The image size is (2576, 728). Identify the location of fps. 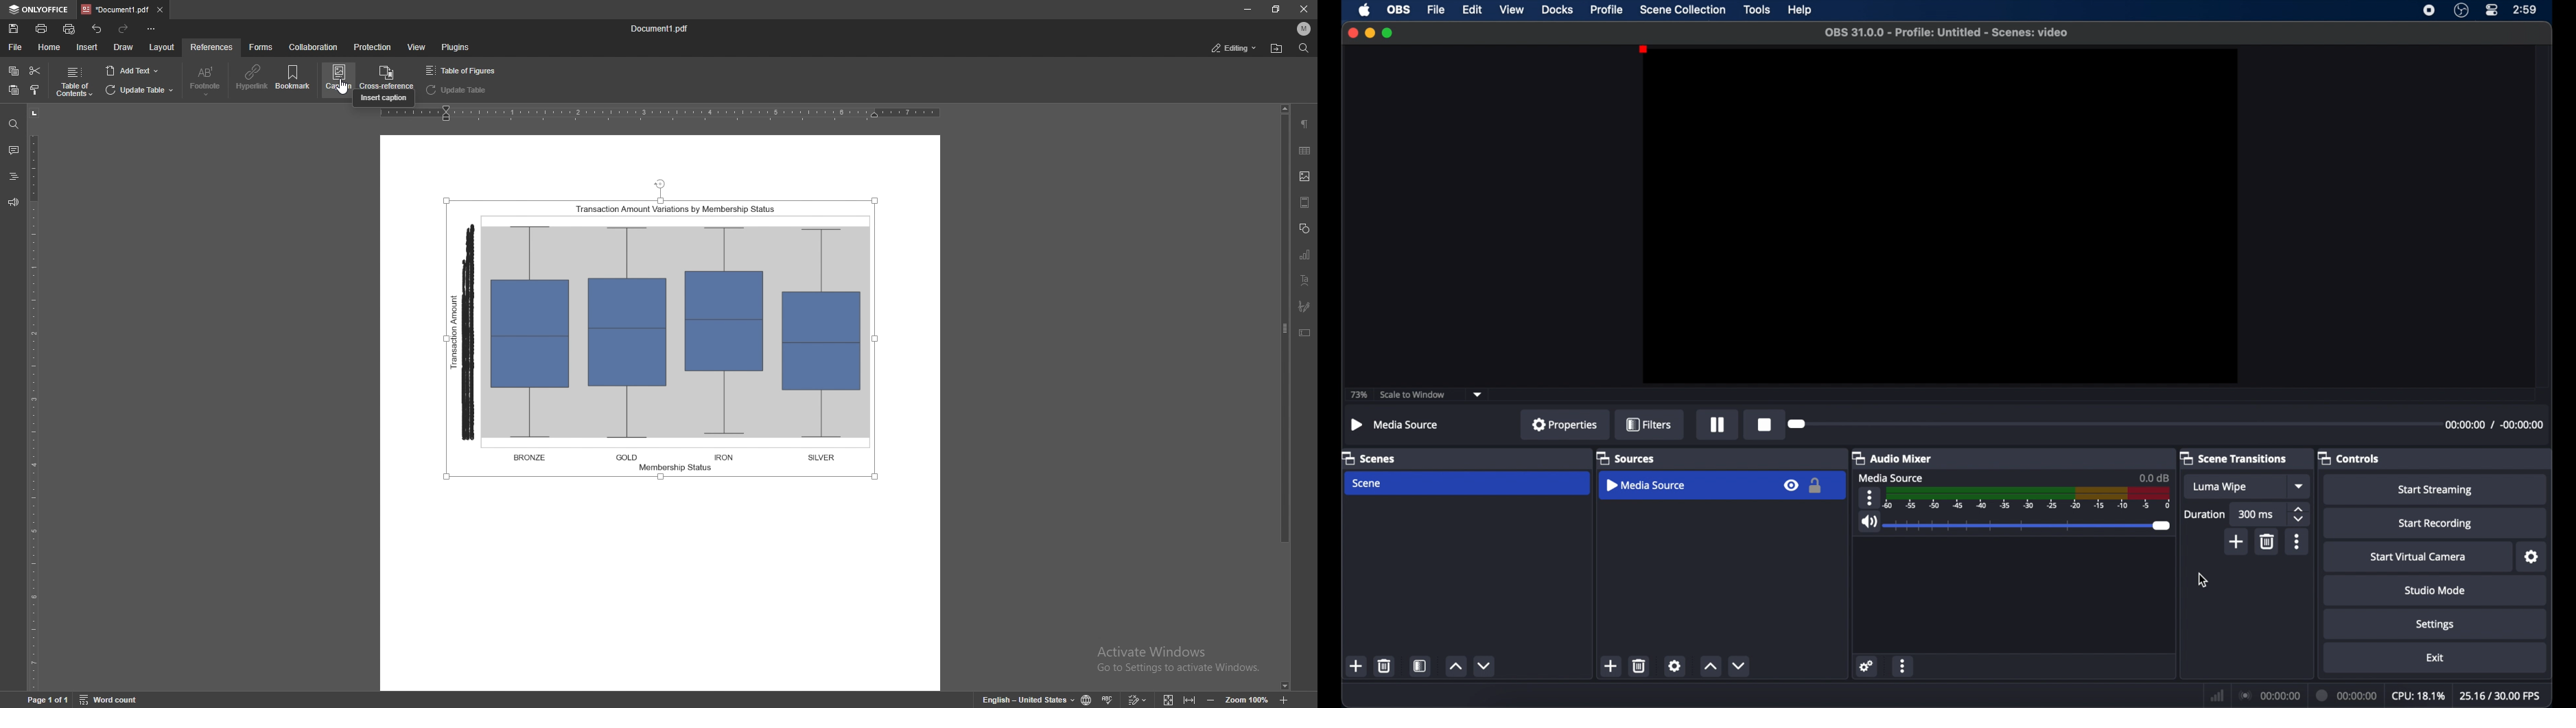
(2501, 696).